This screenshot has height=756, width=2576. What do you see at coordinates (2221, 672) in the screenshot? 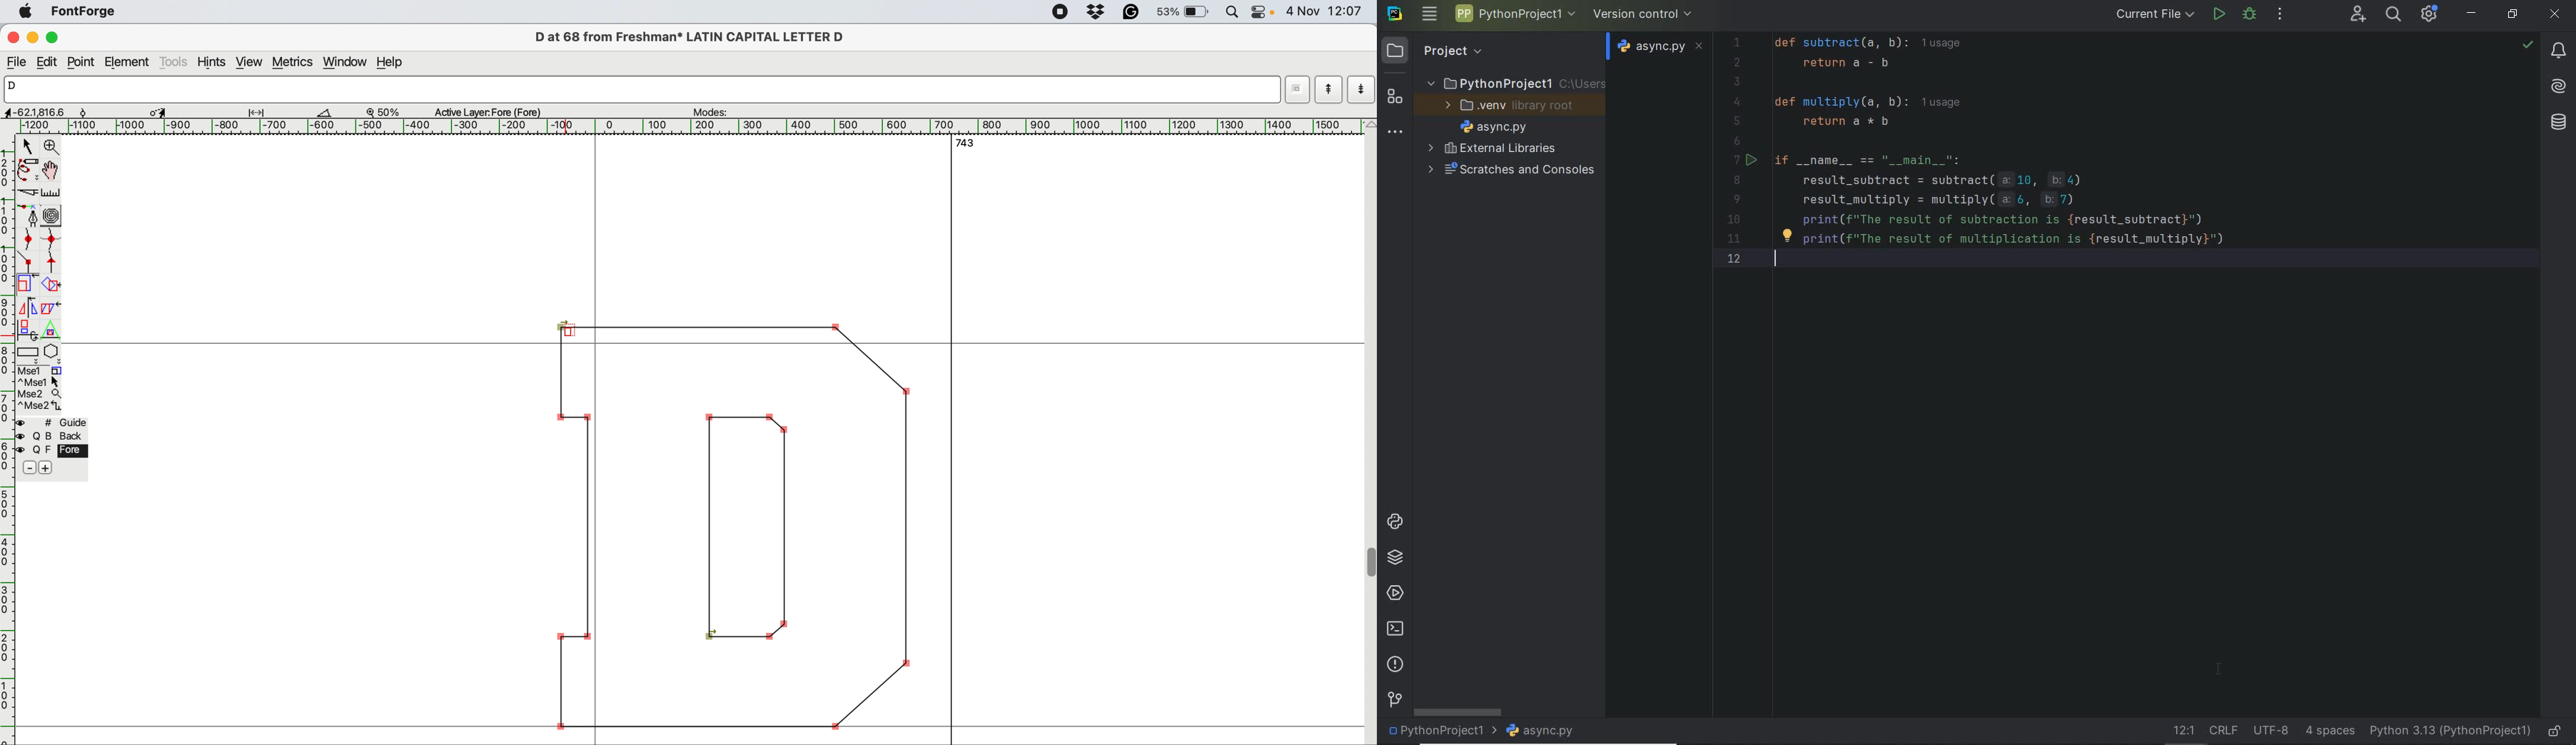
I see `Cursor Position AFTER_LAST_ACTION` at bounding box center [2221, 672].